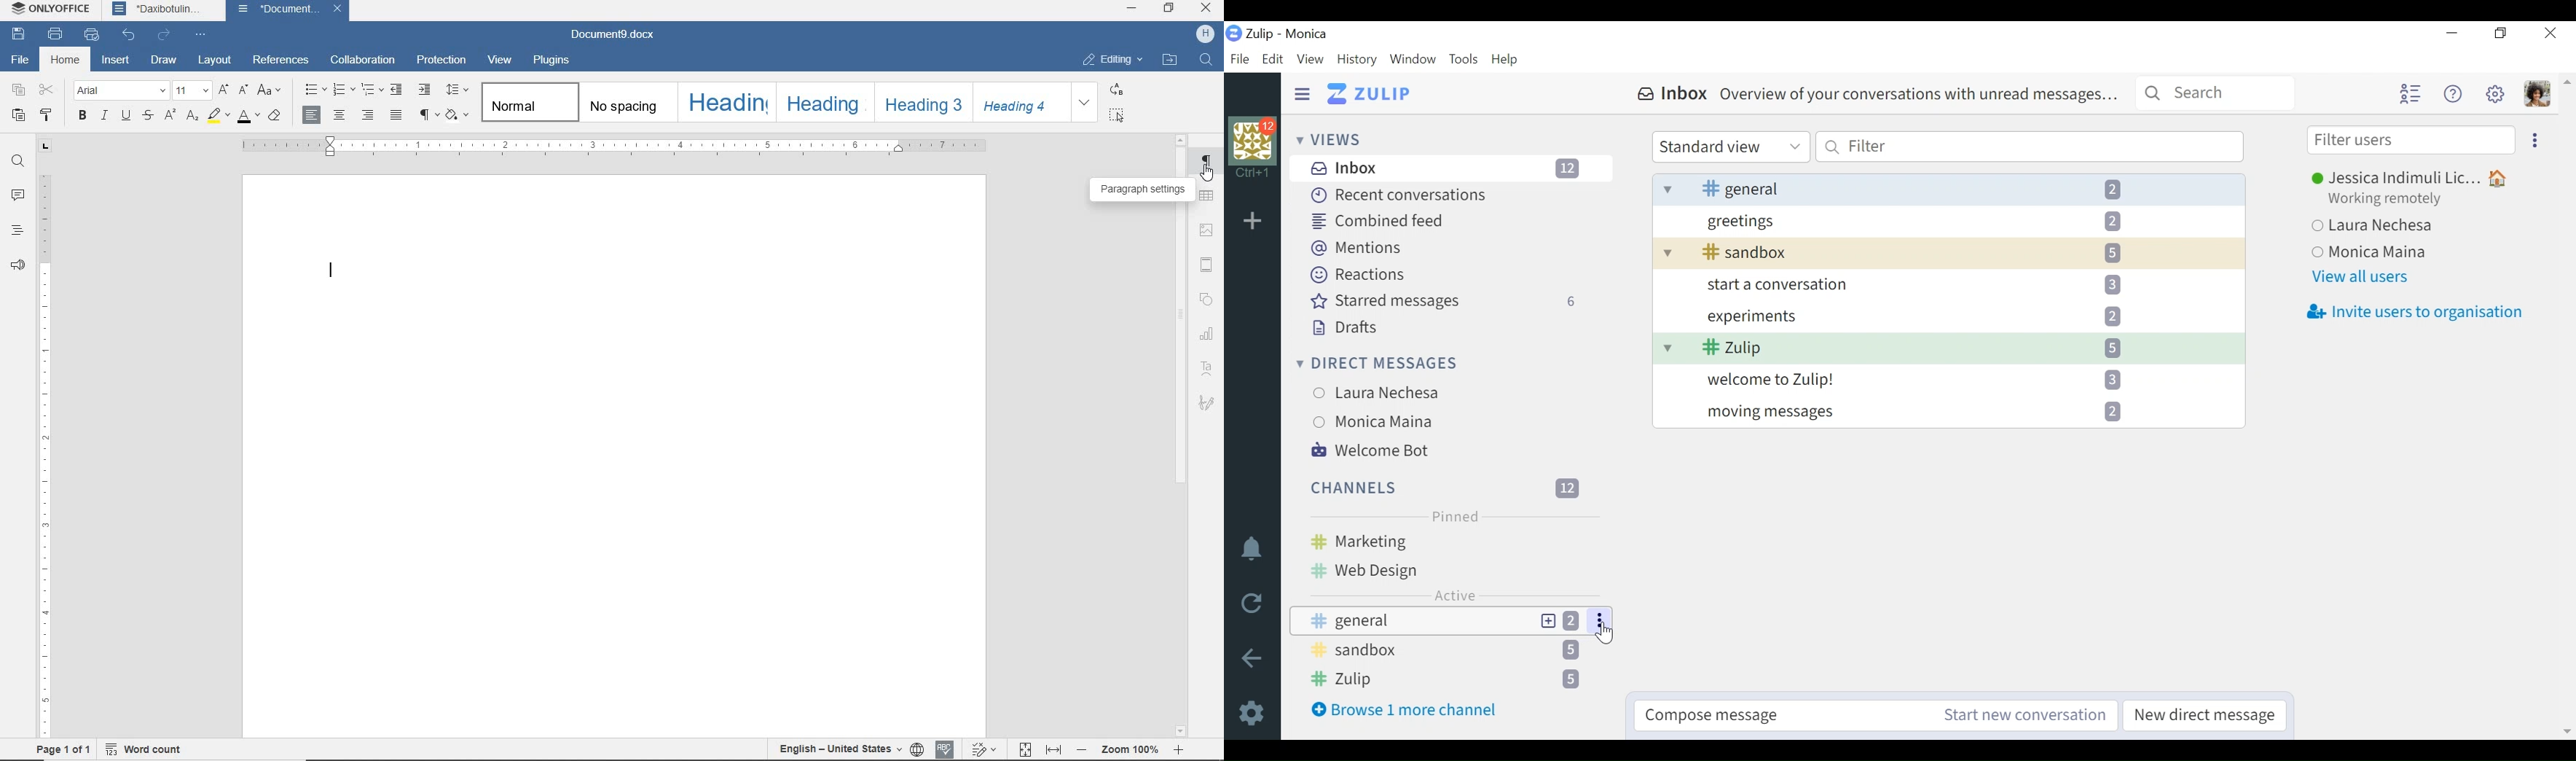  Describe the element at coordinates (2394, 200) in the screenshot. I see `Working remotely` at that location.